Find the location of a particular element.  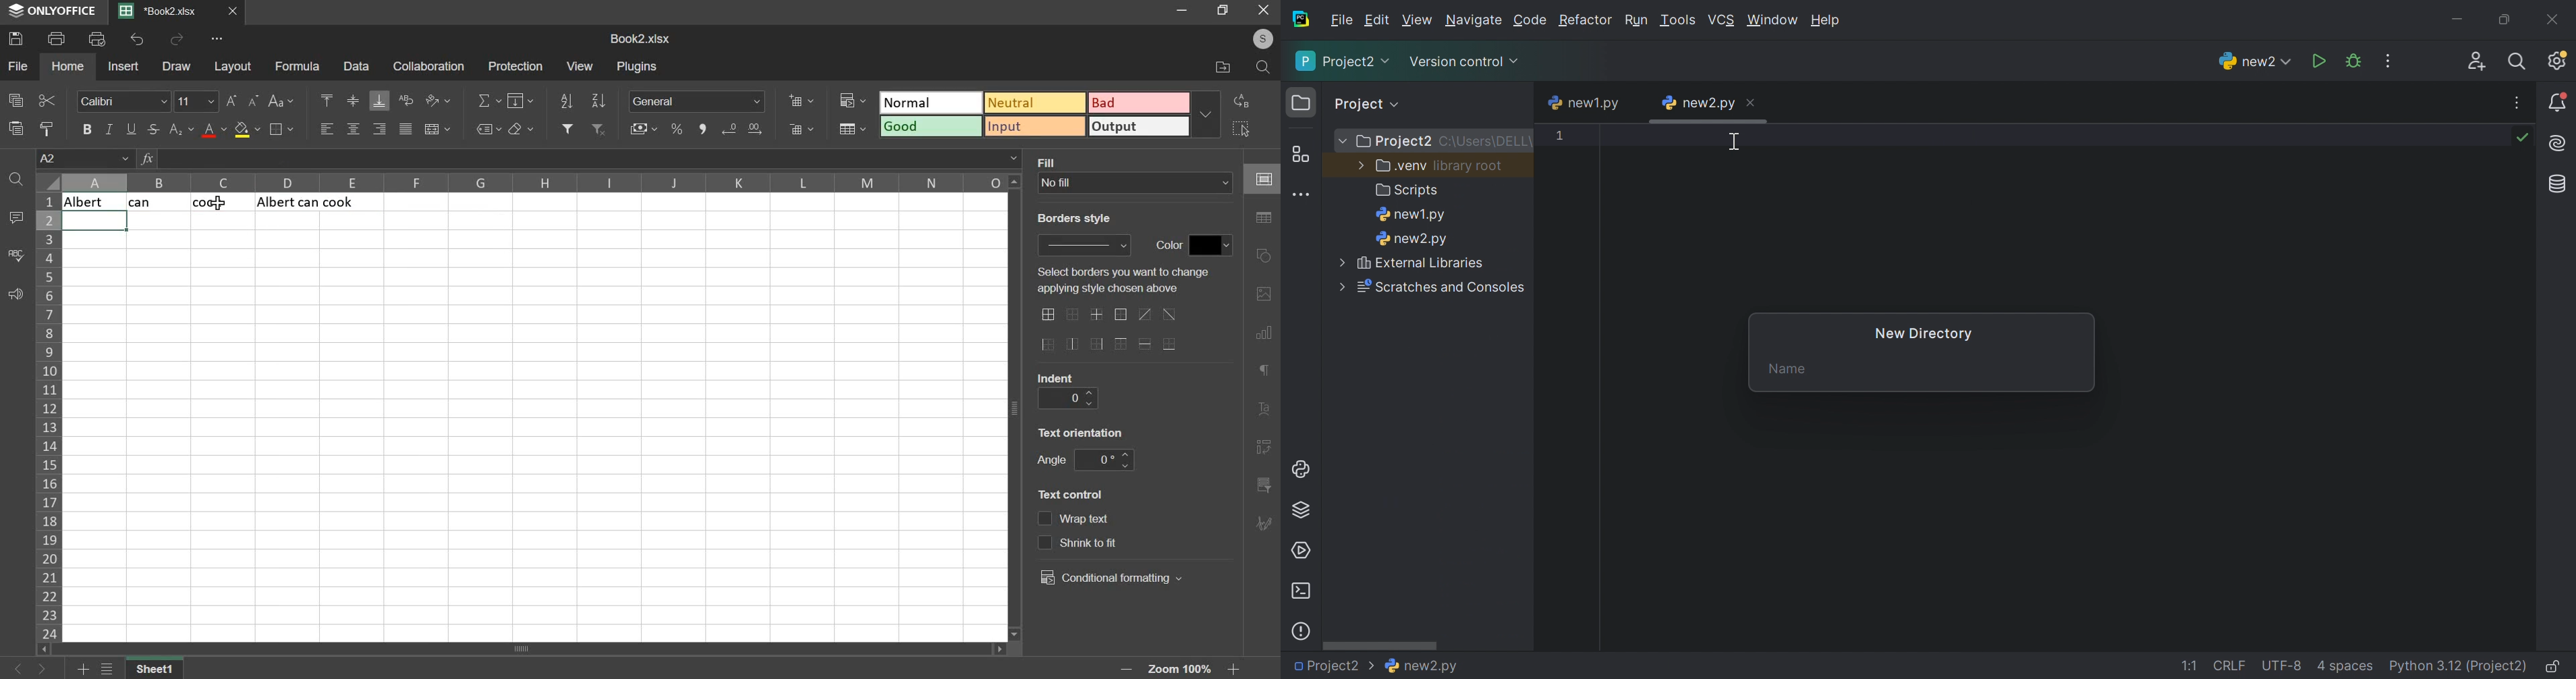

fill color is located at coordinates (247, 130).